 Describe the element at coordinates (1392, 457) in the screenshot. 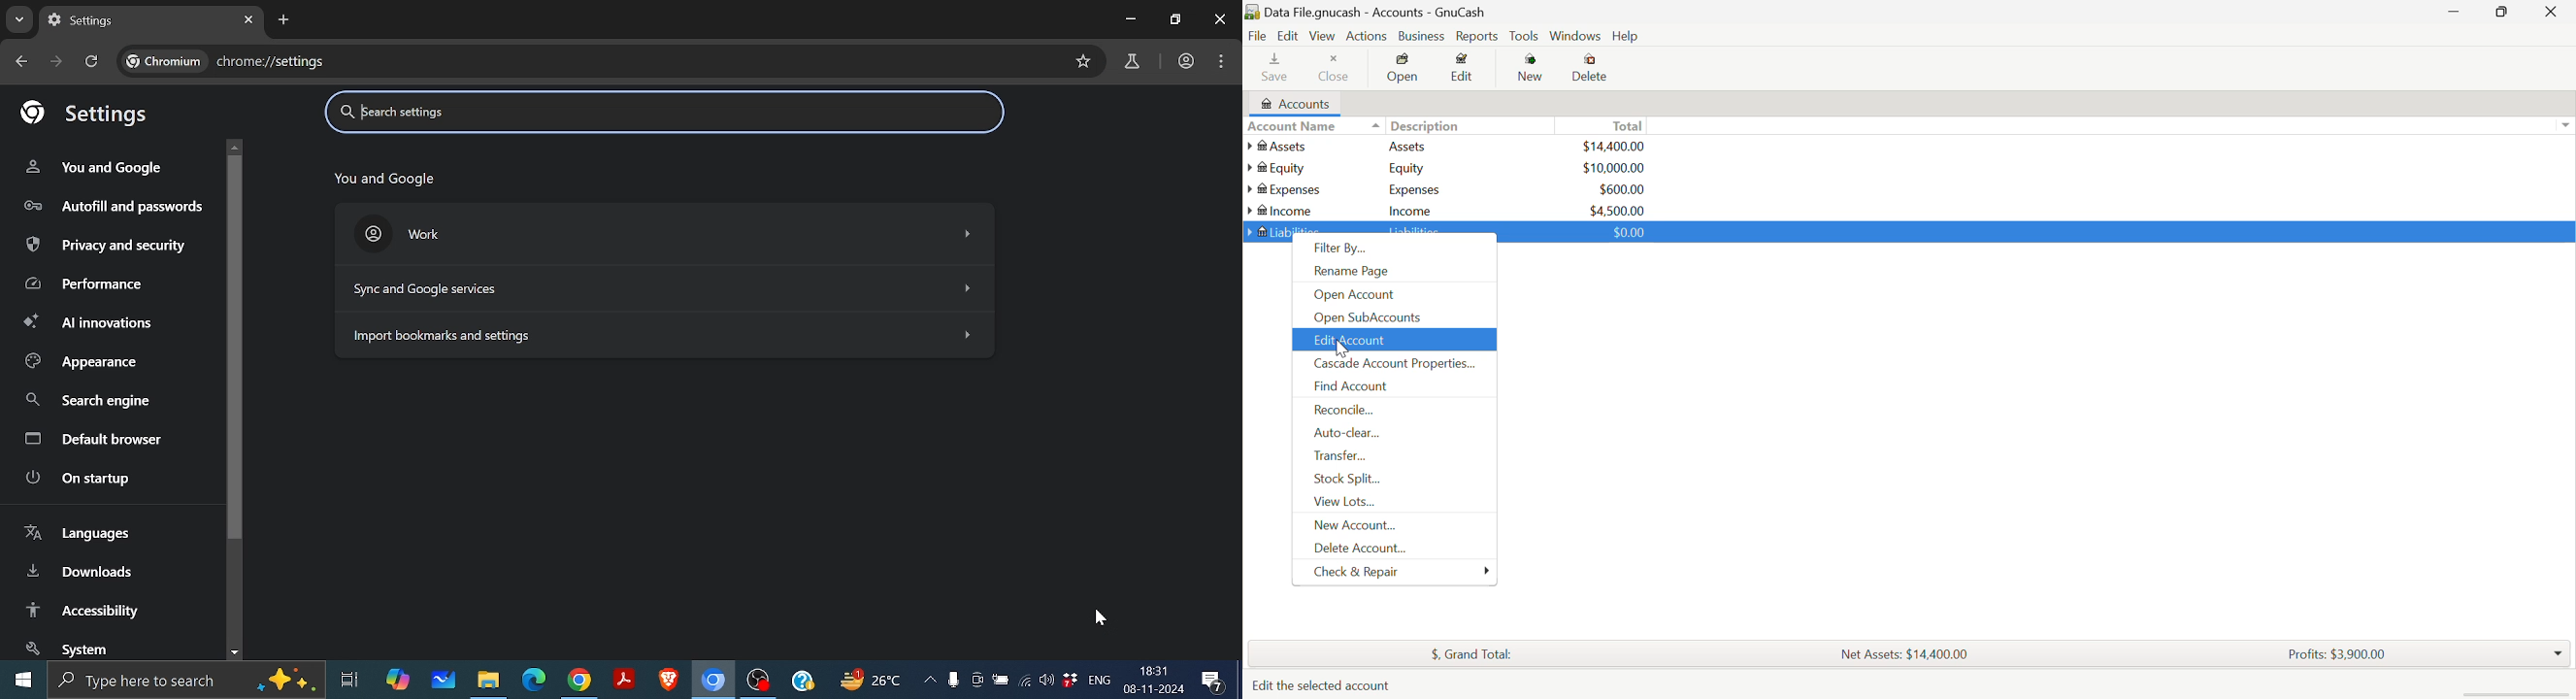

I see `Transfer` at that location.